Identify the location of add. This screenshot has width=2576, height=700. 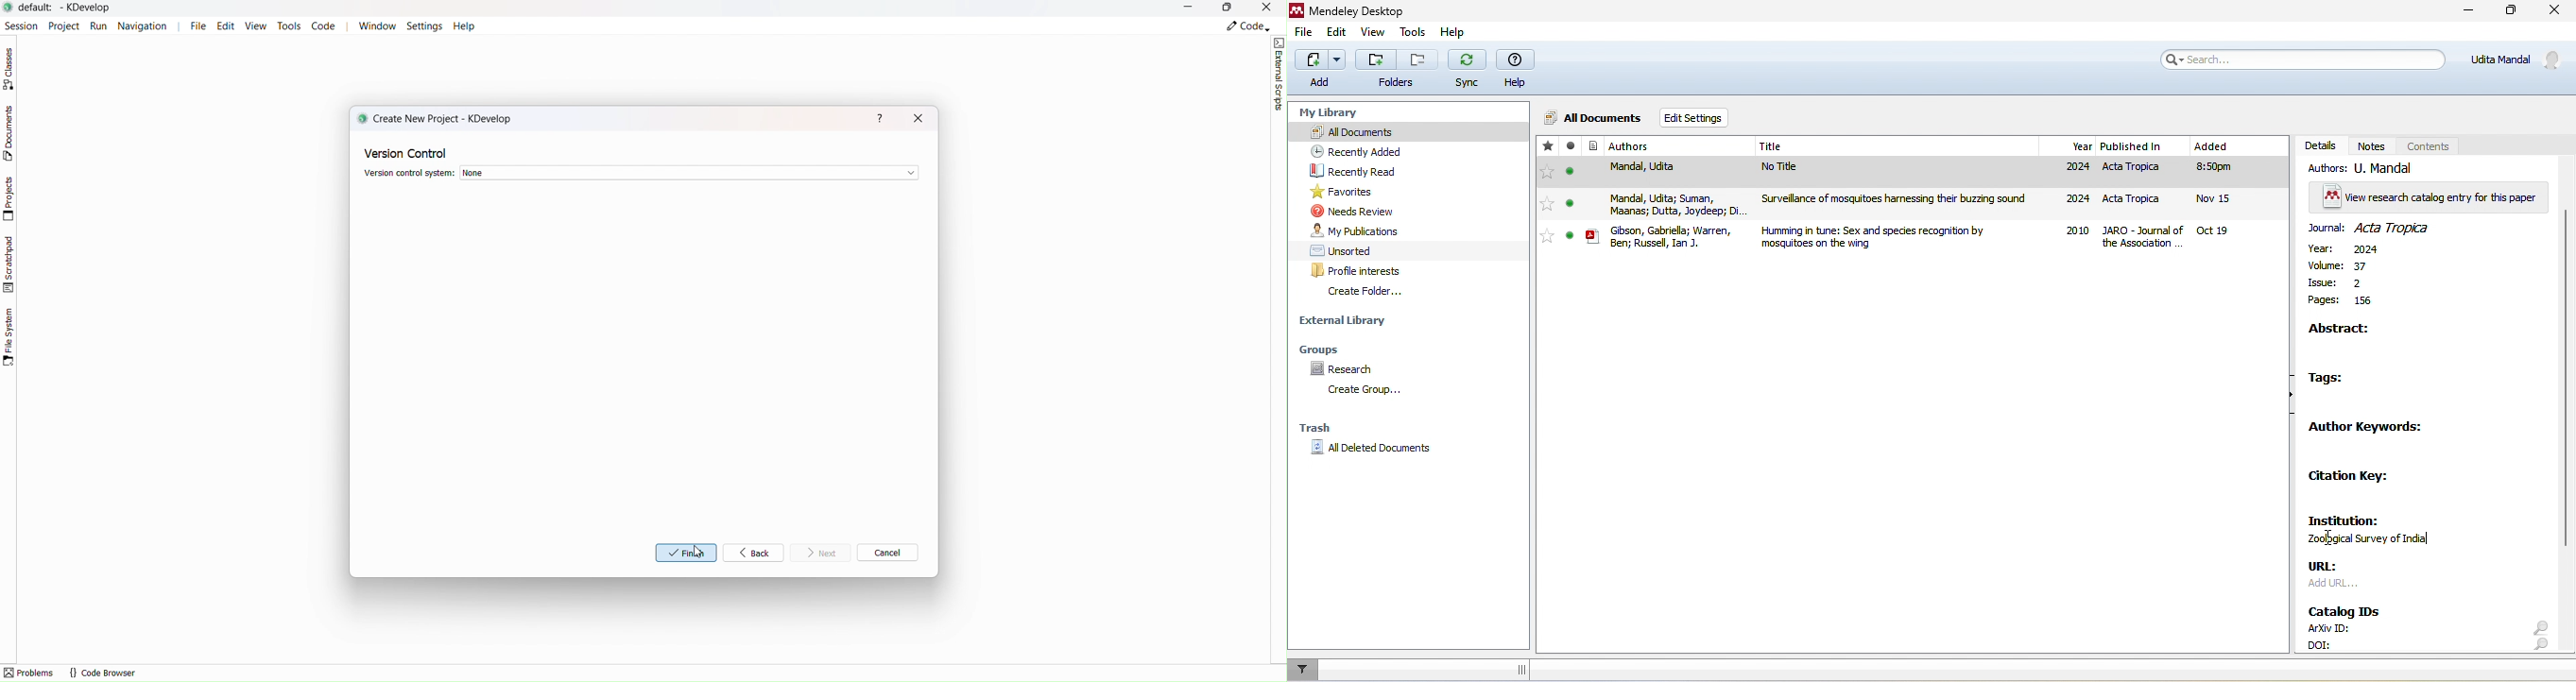
(1376, 59).